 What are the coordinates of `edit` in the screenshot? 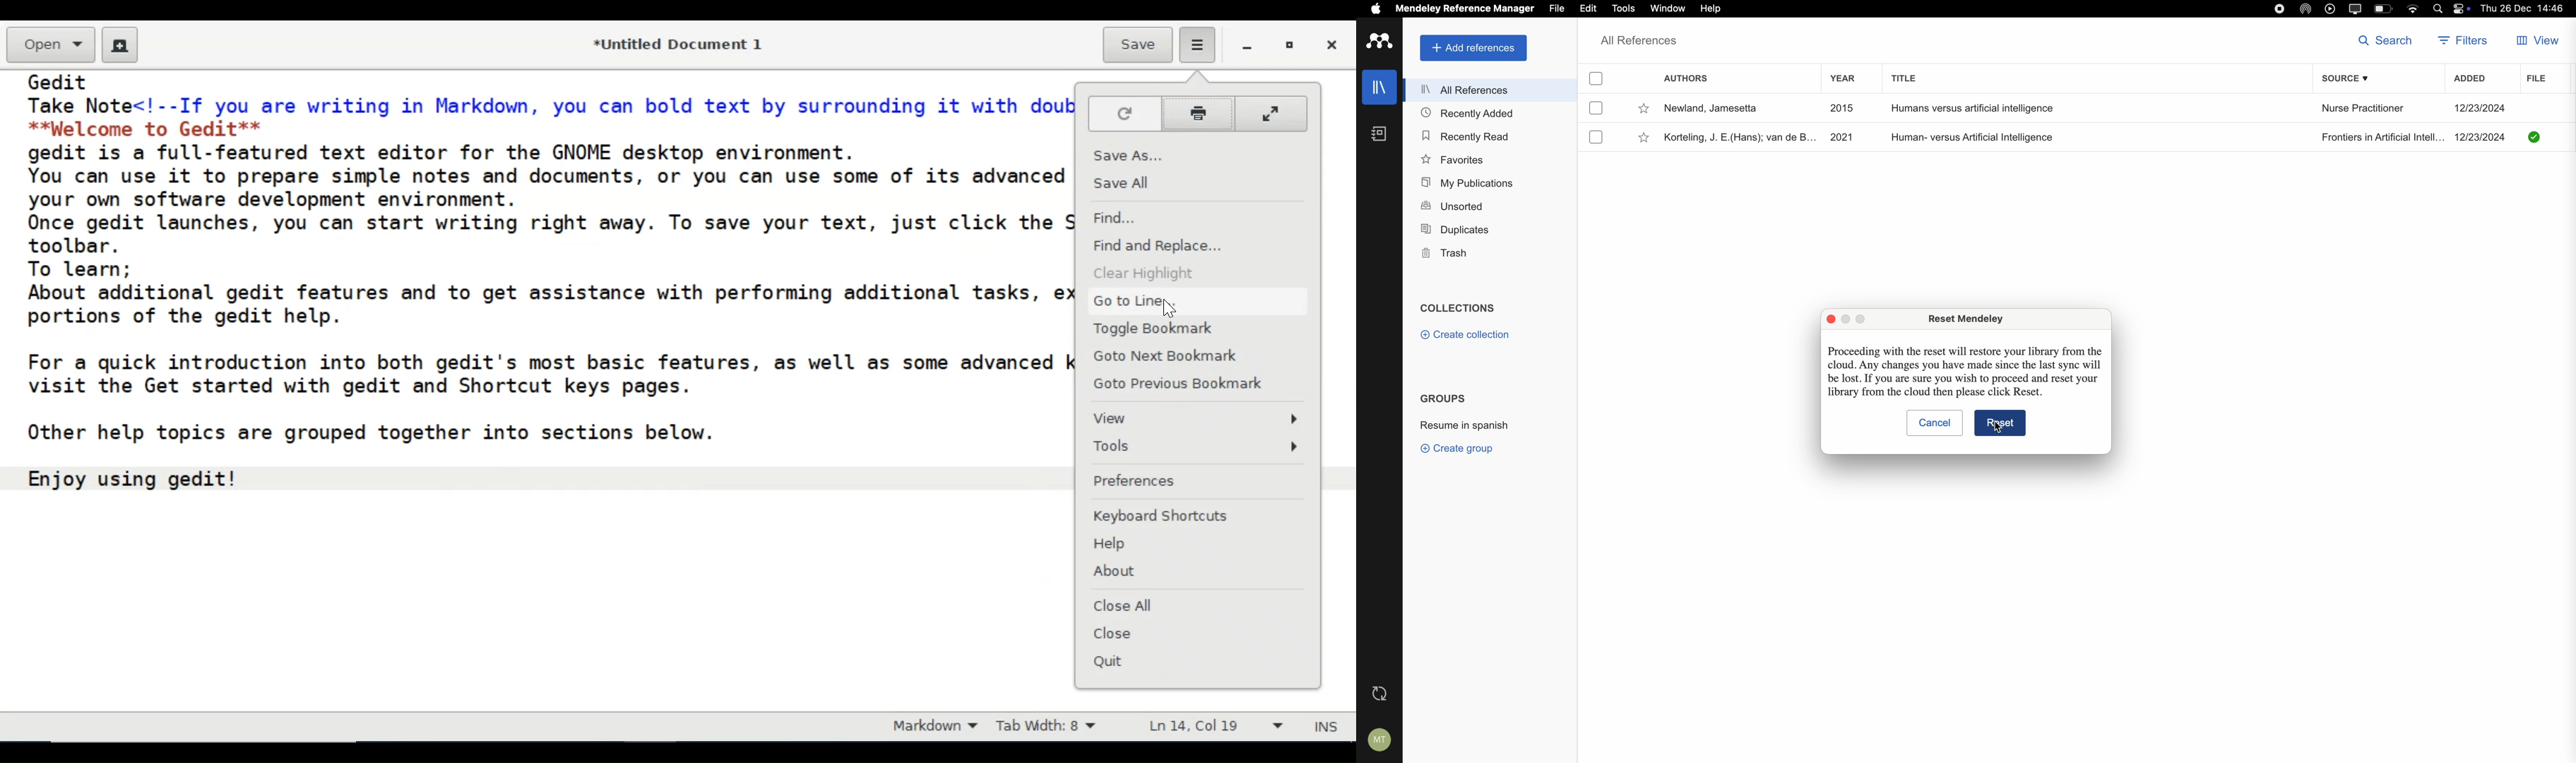 It's located at (1586, 8).